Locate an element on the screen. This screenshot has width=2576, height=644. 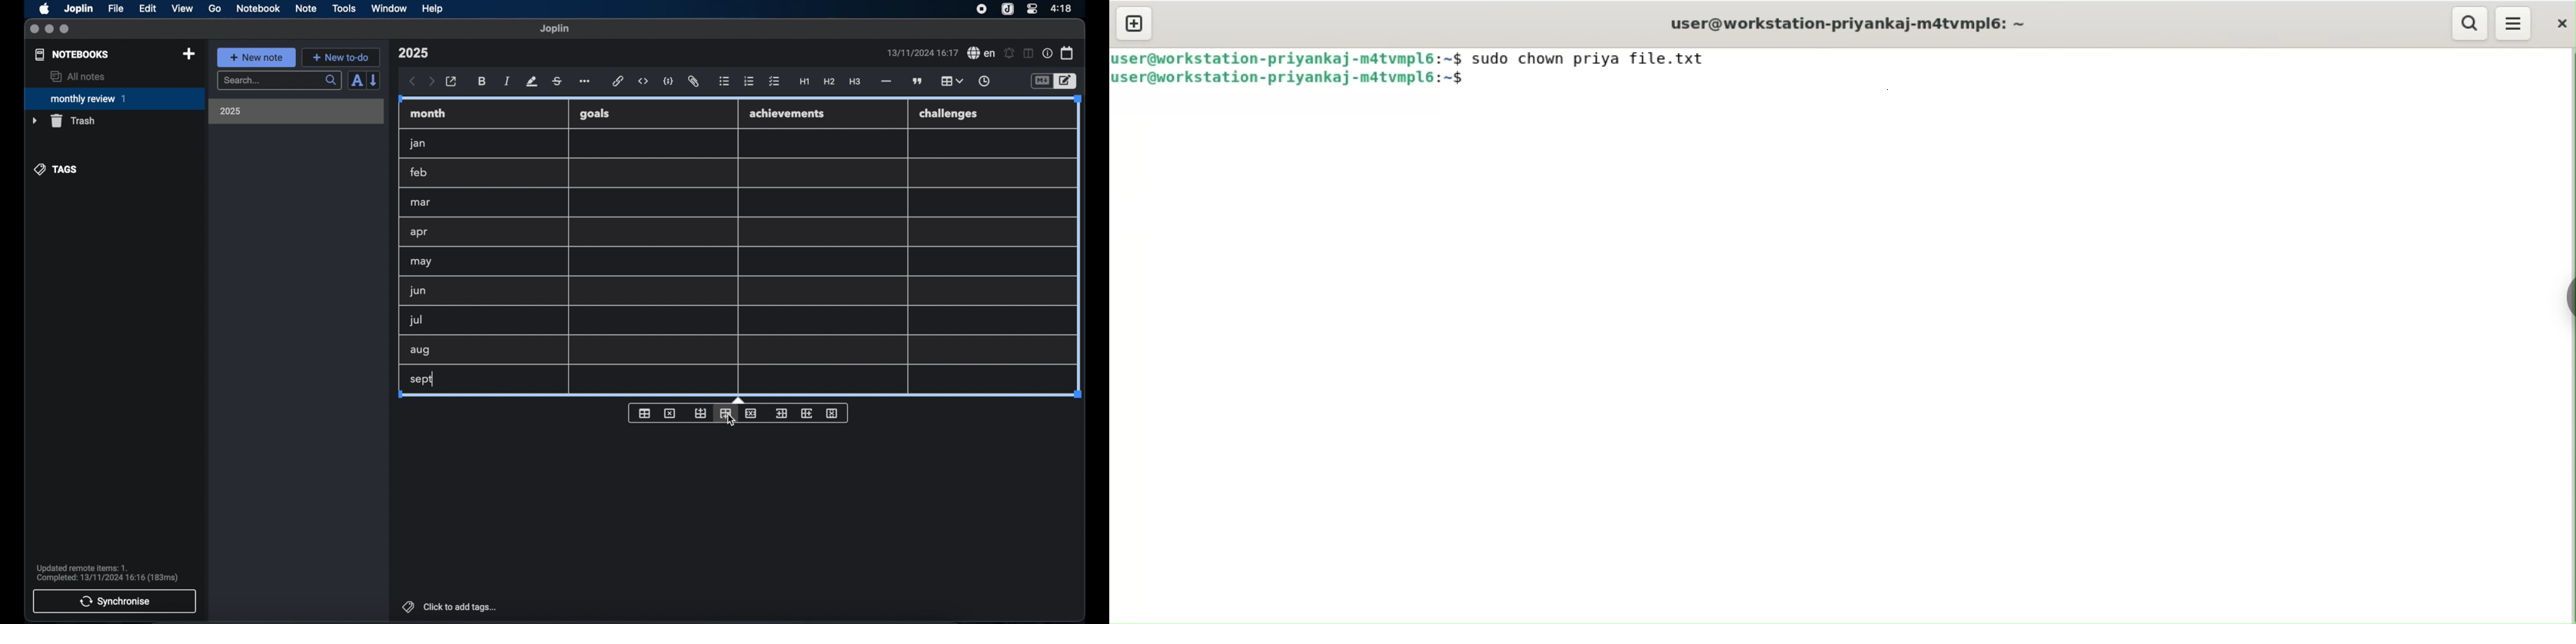
jul is located at coordinates (414, 321).